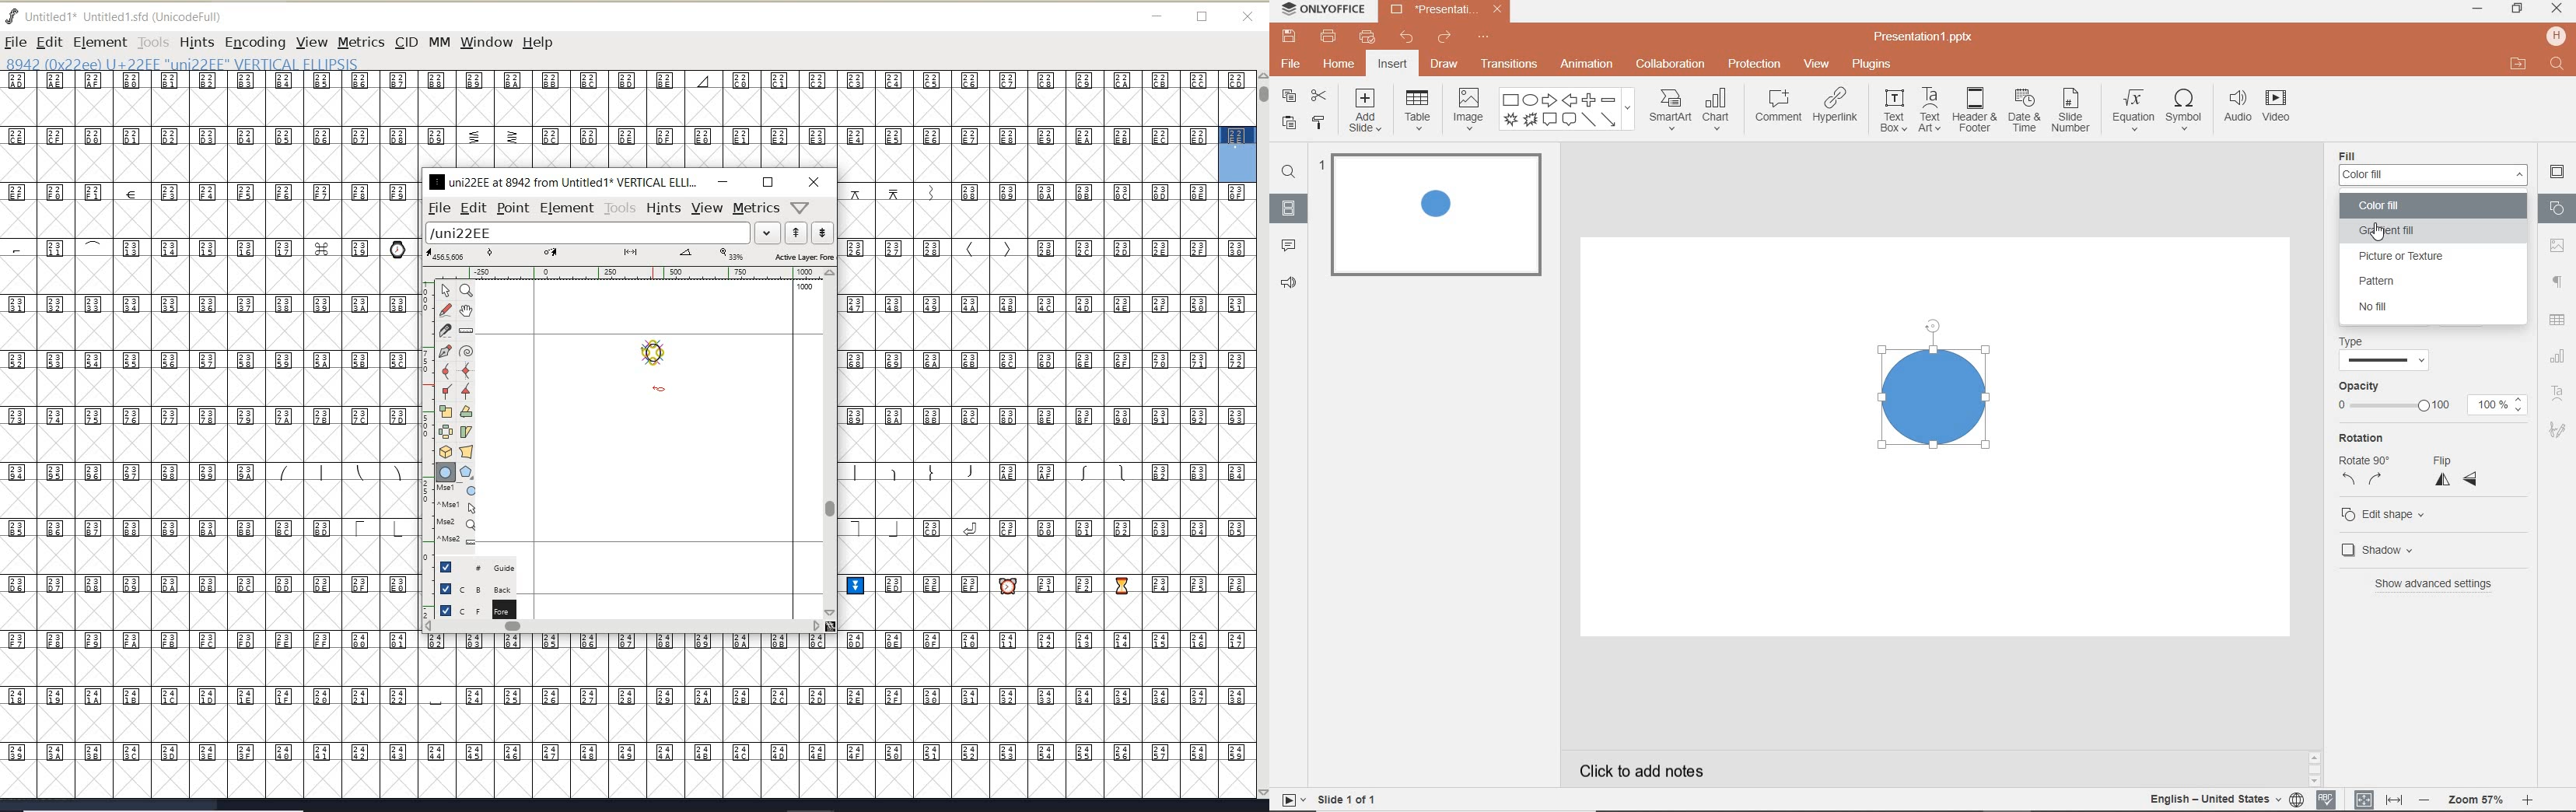 This screenshot has width=2576, height=812. Describe the element at coordinates (361, 42) in the screenshot. I see `METRICS` at that location.